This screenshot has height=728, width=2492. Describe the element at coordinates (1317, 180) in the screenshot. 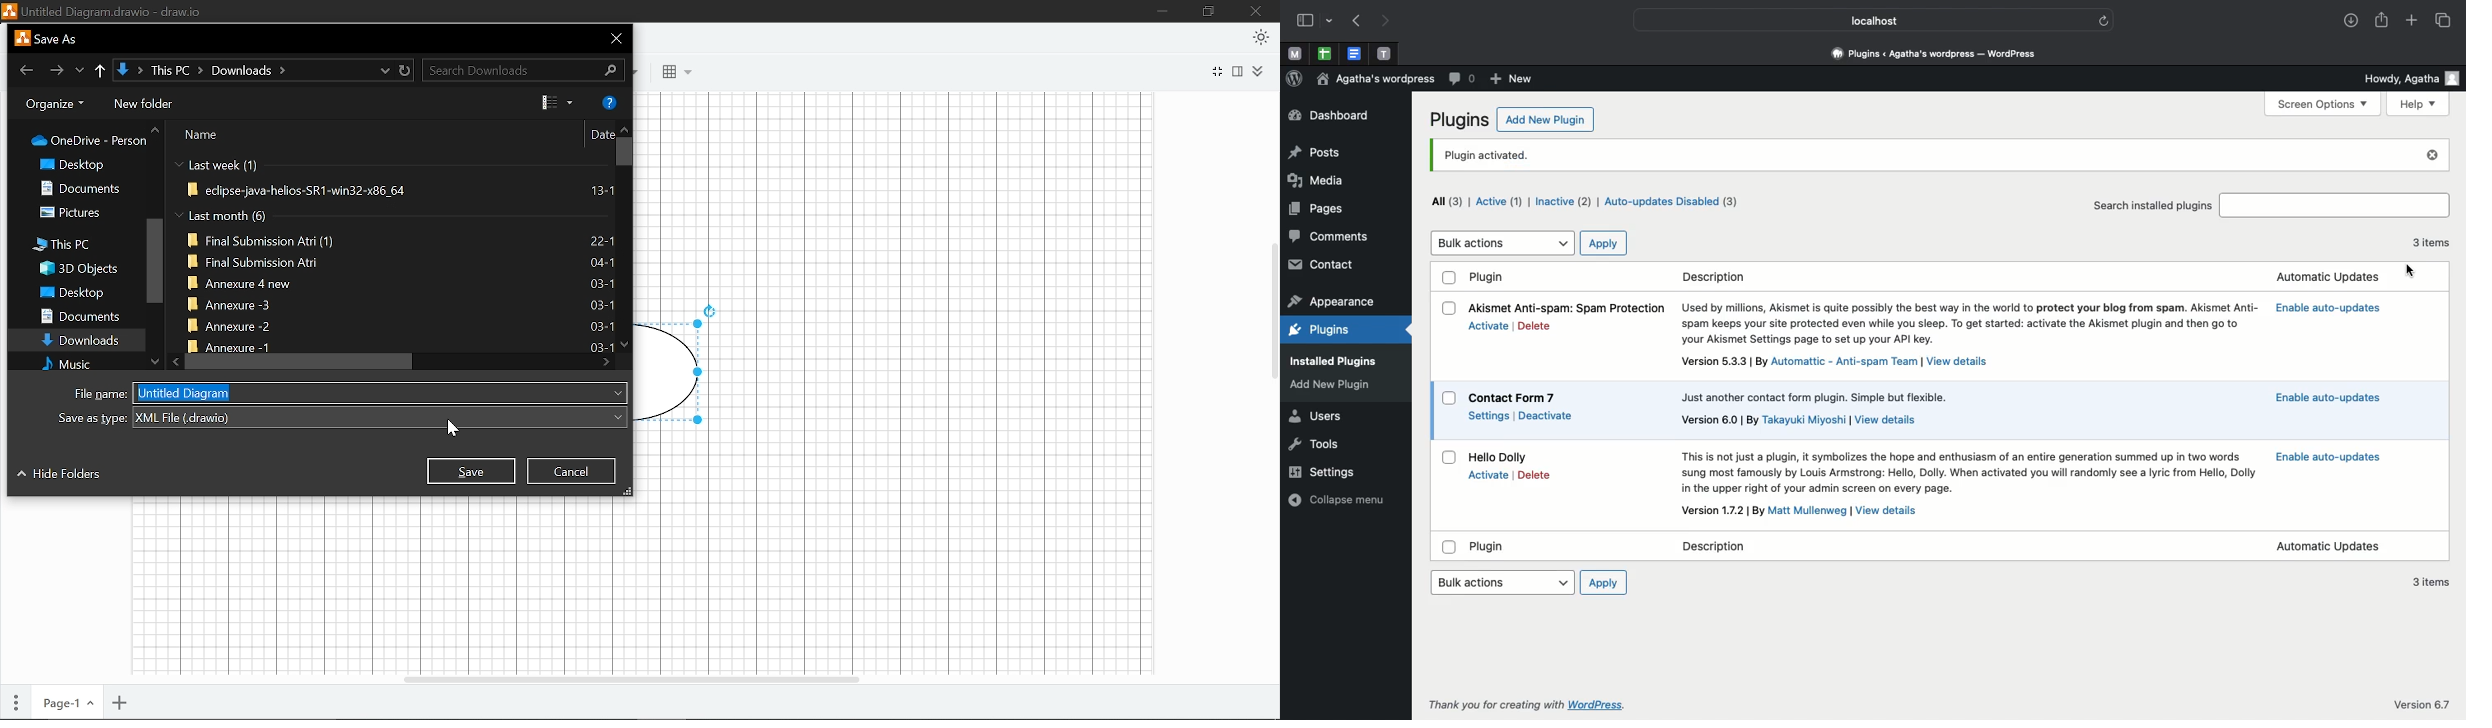

I see `media` at that location.